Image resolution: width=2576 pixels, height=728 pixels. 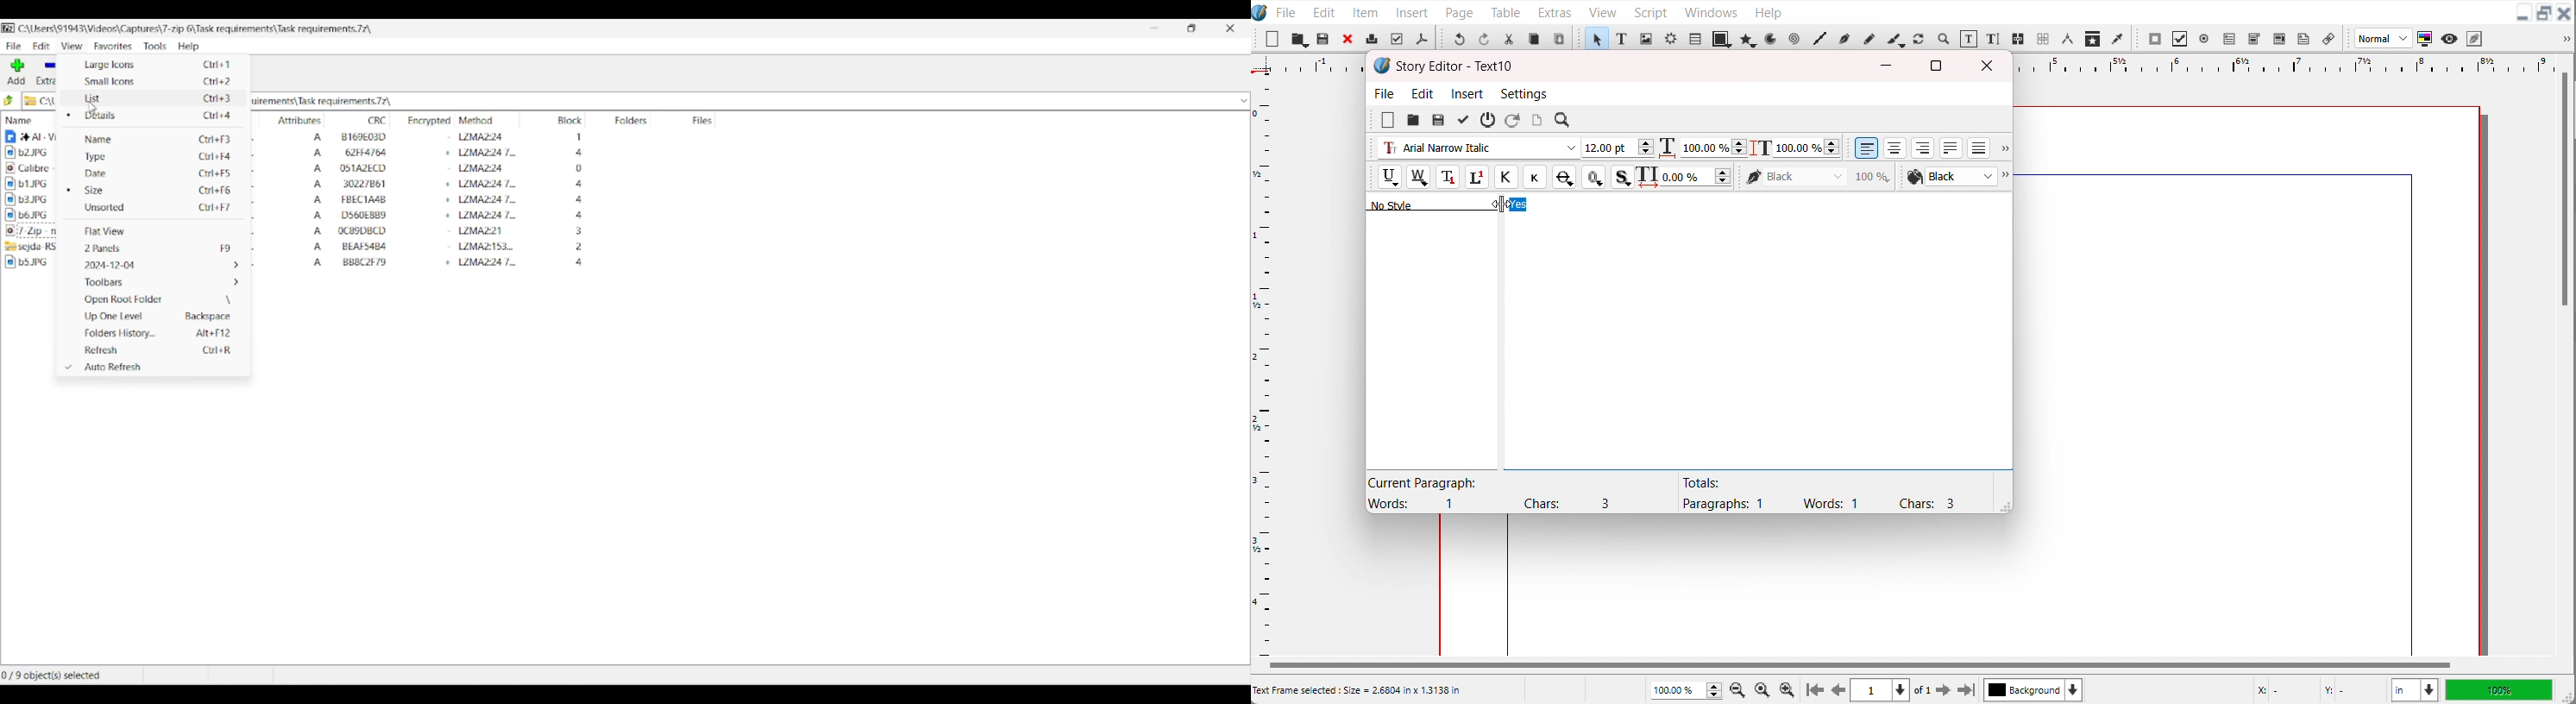 What do you see at coordinates (2426, 39) in the screenshot?
I see `Toggle color` at bounding box center [2426, 39].